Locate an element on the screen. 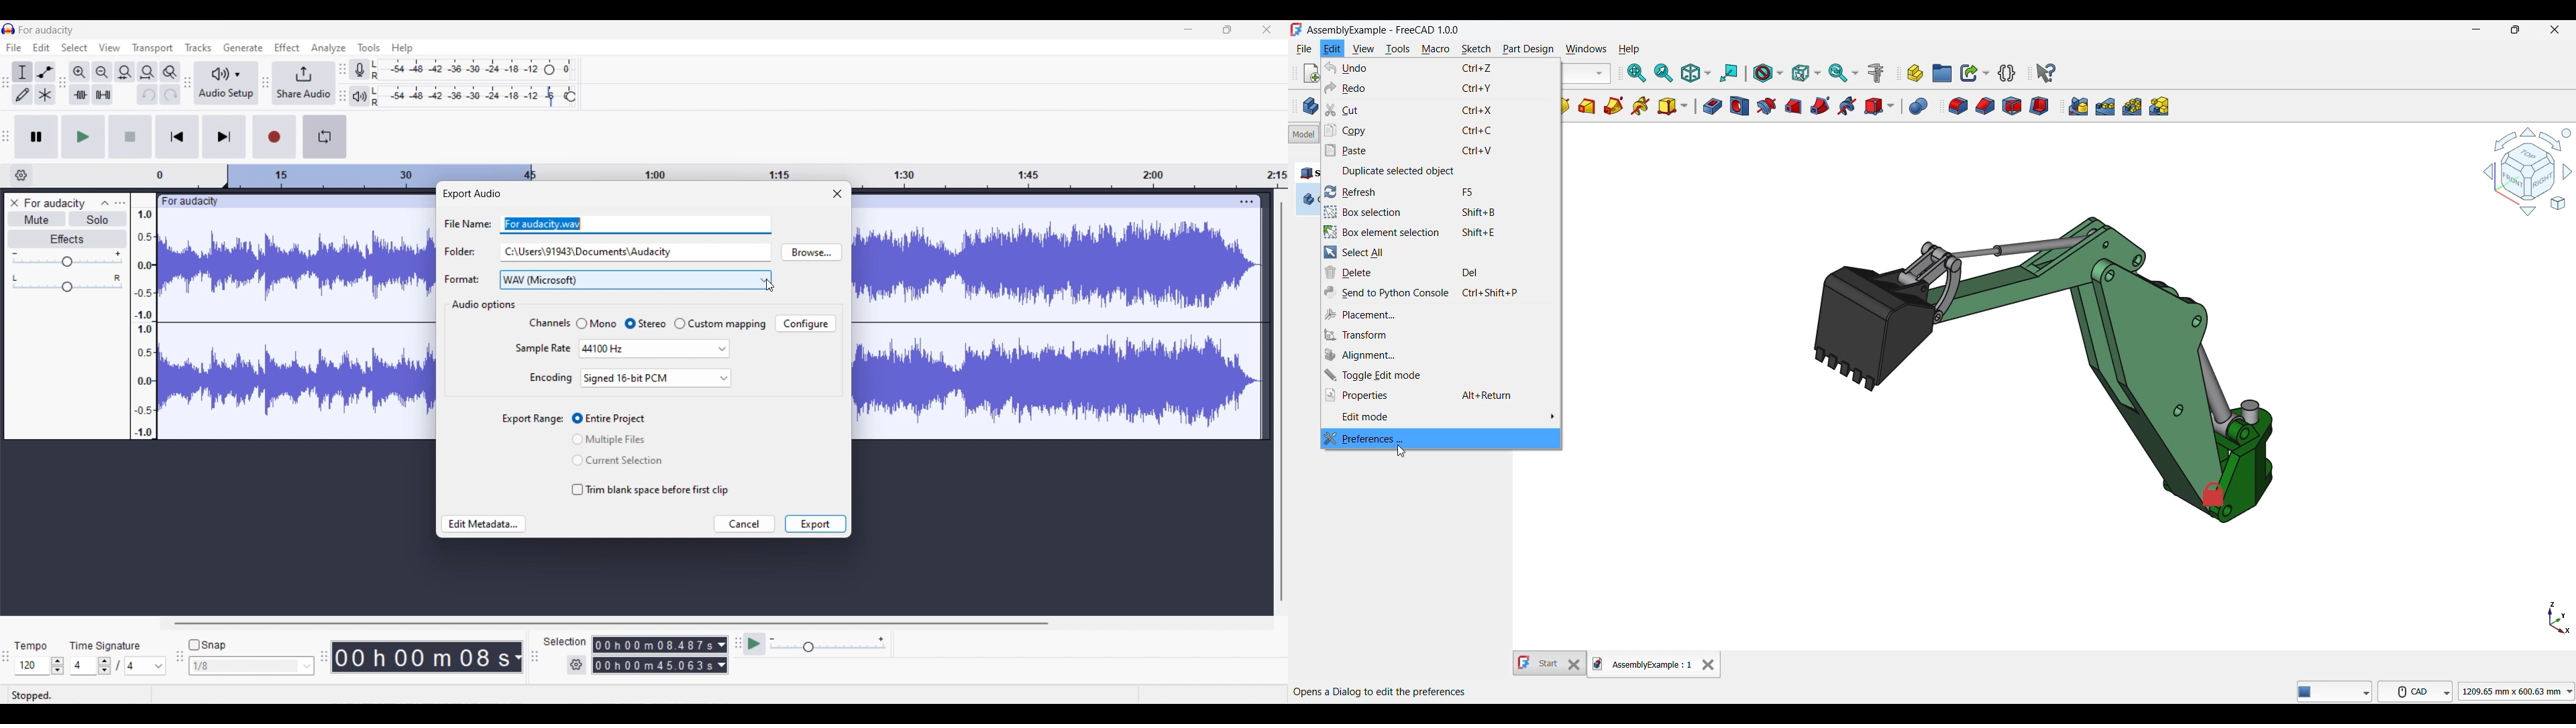  1209.65 mm x 600.63 mm is located at coordinates (2516, 691).